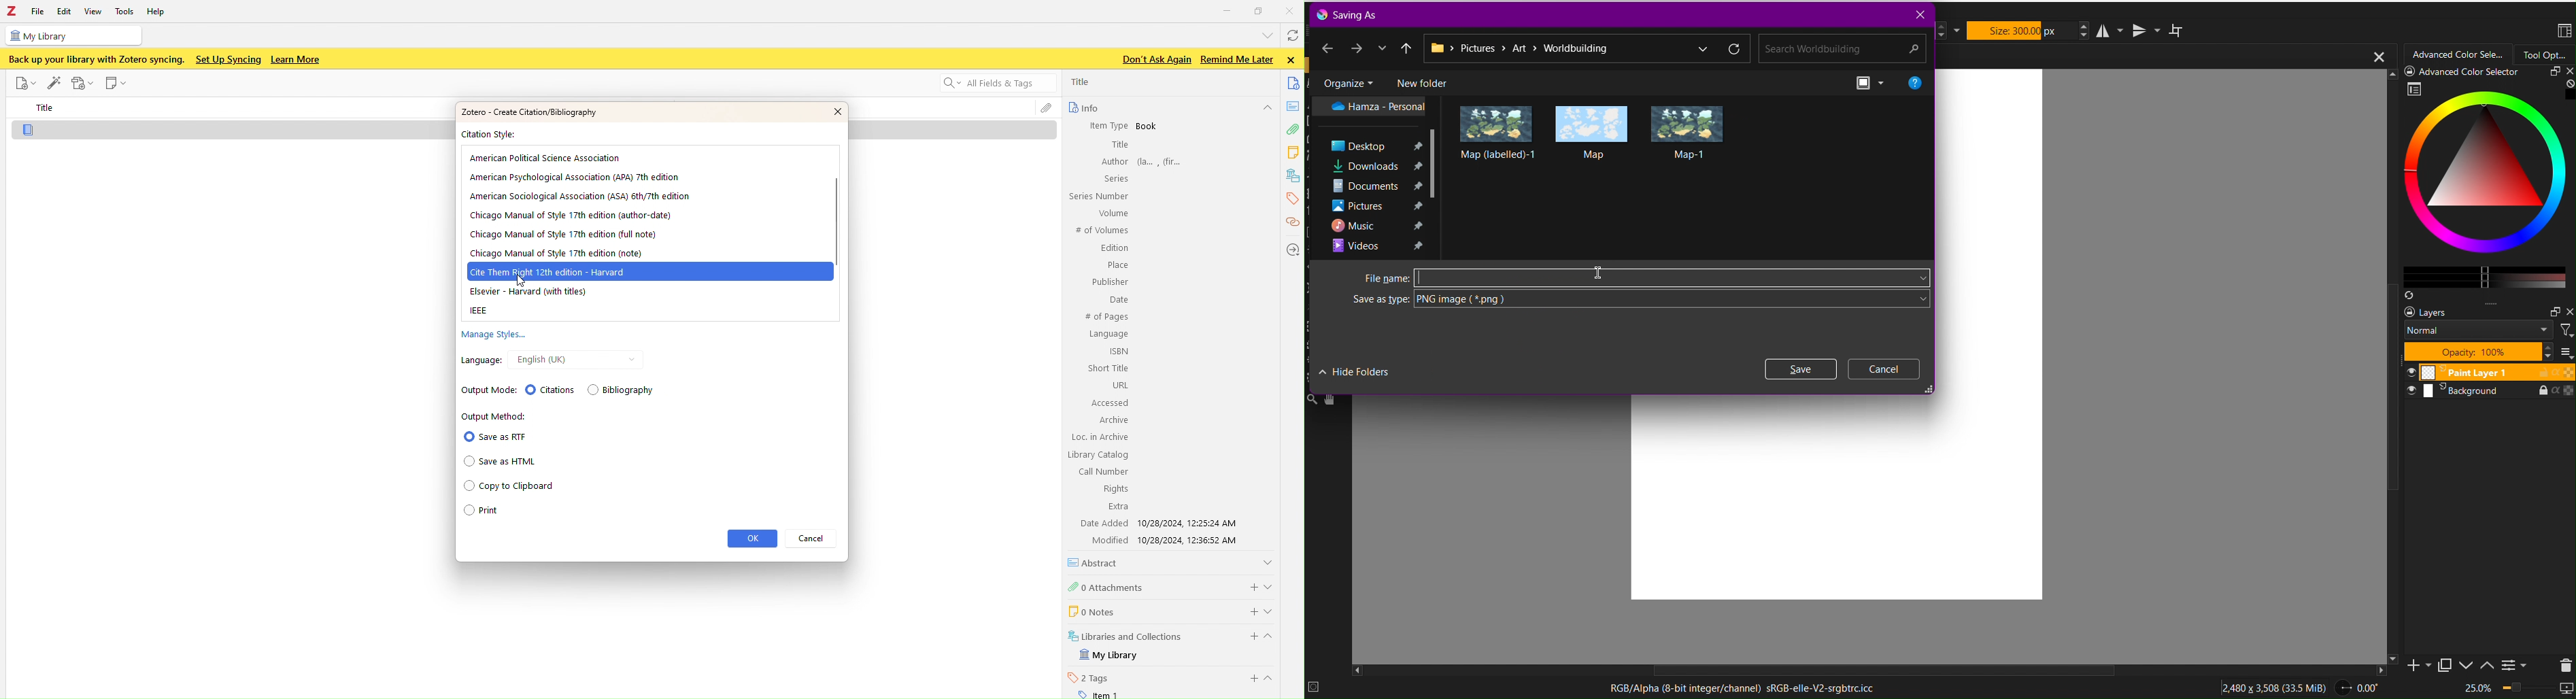  I want to click on show, so click(1273, 611).